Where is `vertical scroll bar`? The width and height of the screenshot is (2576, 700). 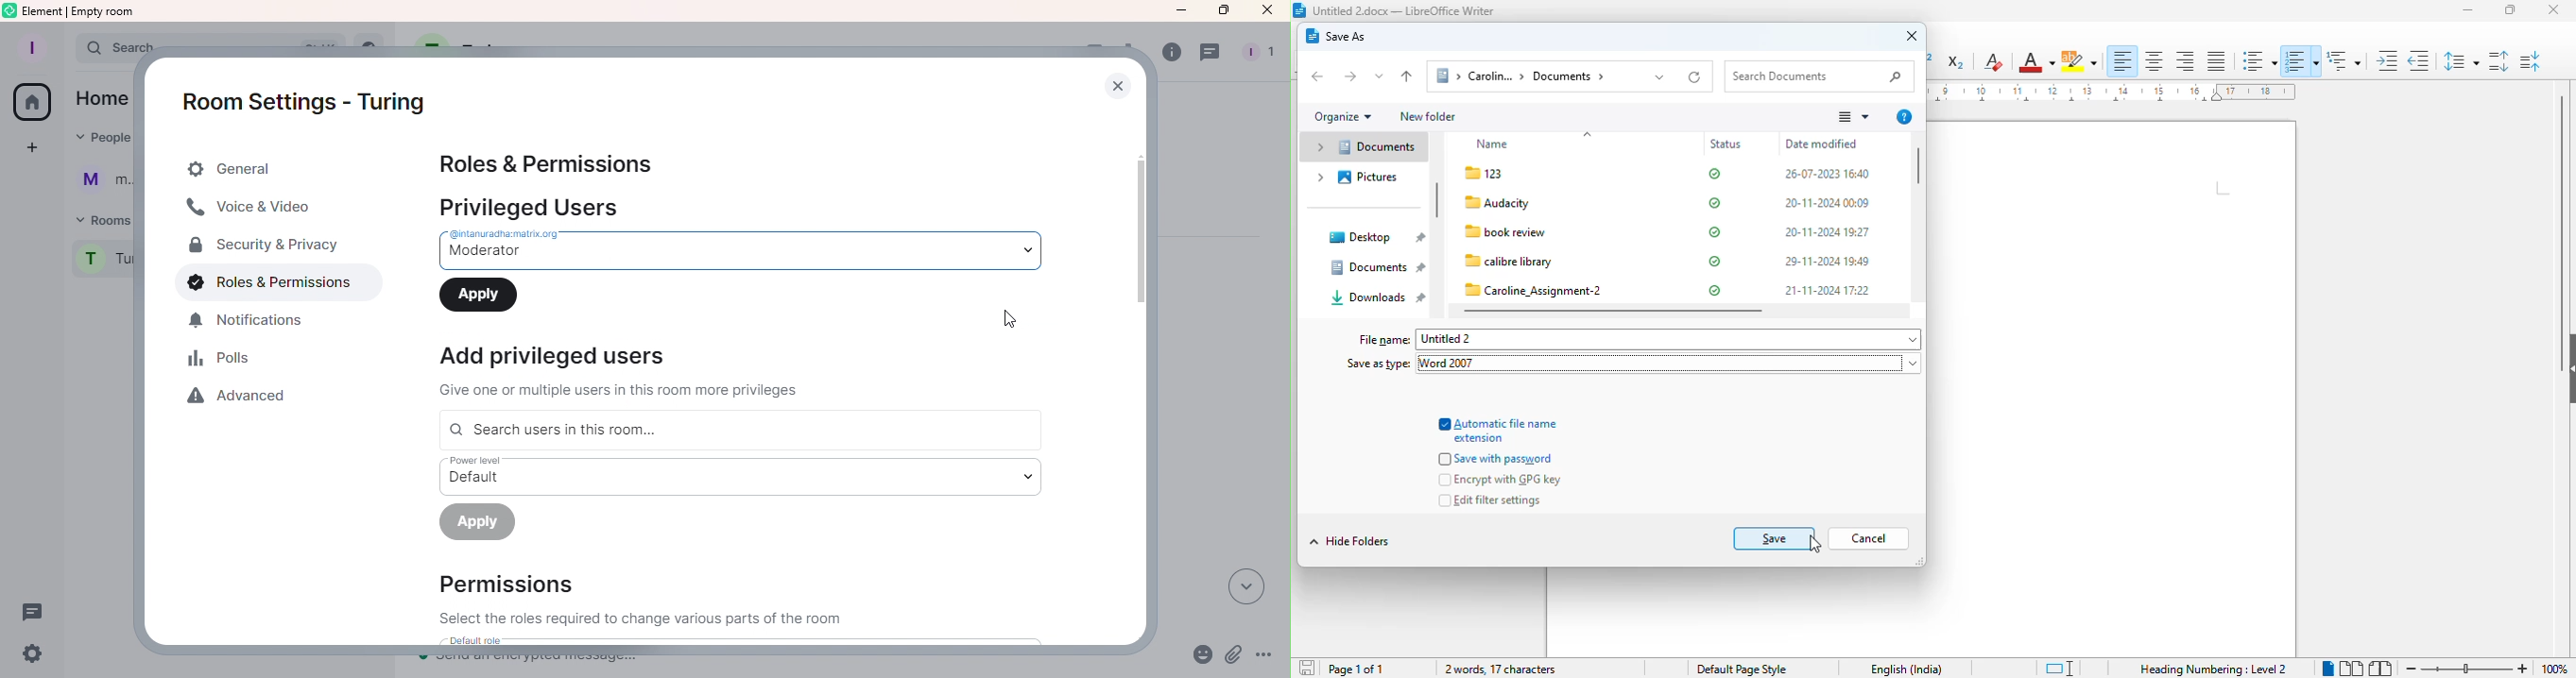 vertical scroll bar is located at coordinates (2565, 205).